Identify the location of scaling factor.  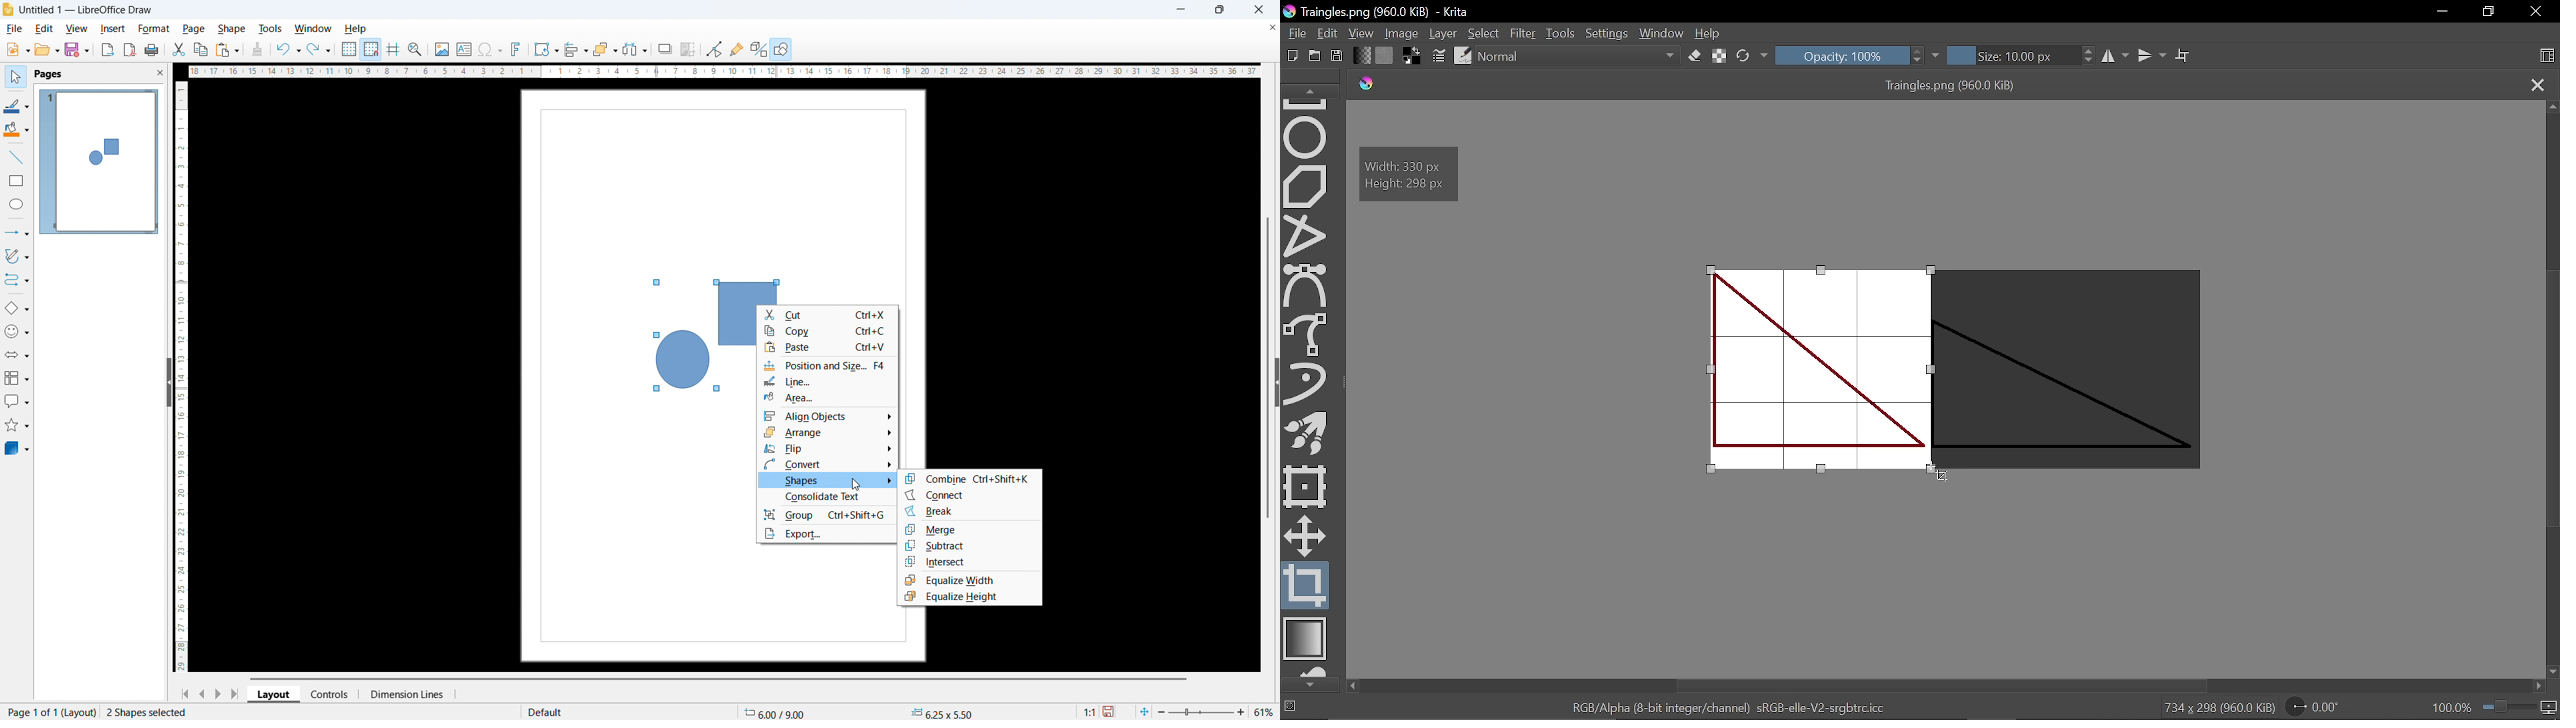
(1091, 711).